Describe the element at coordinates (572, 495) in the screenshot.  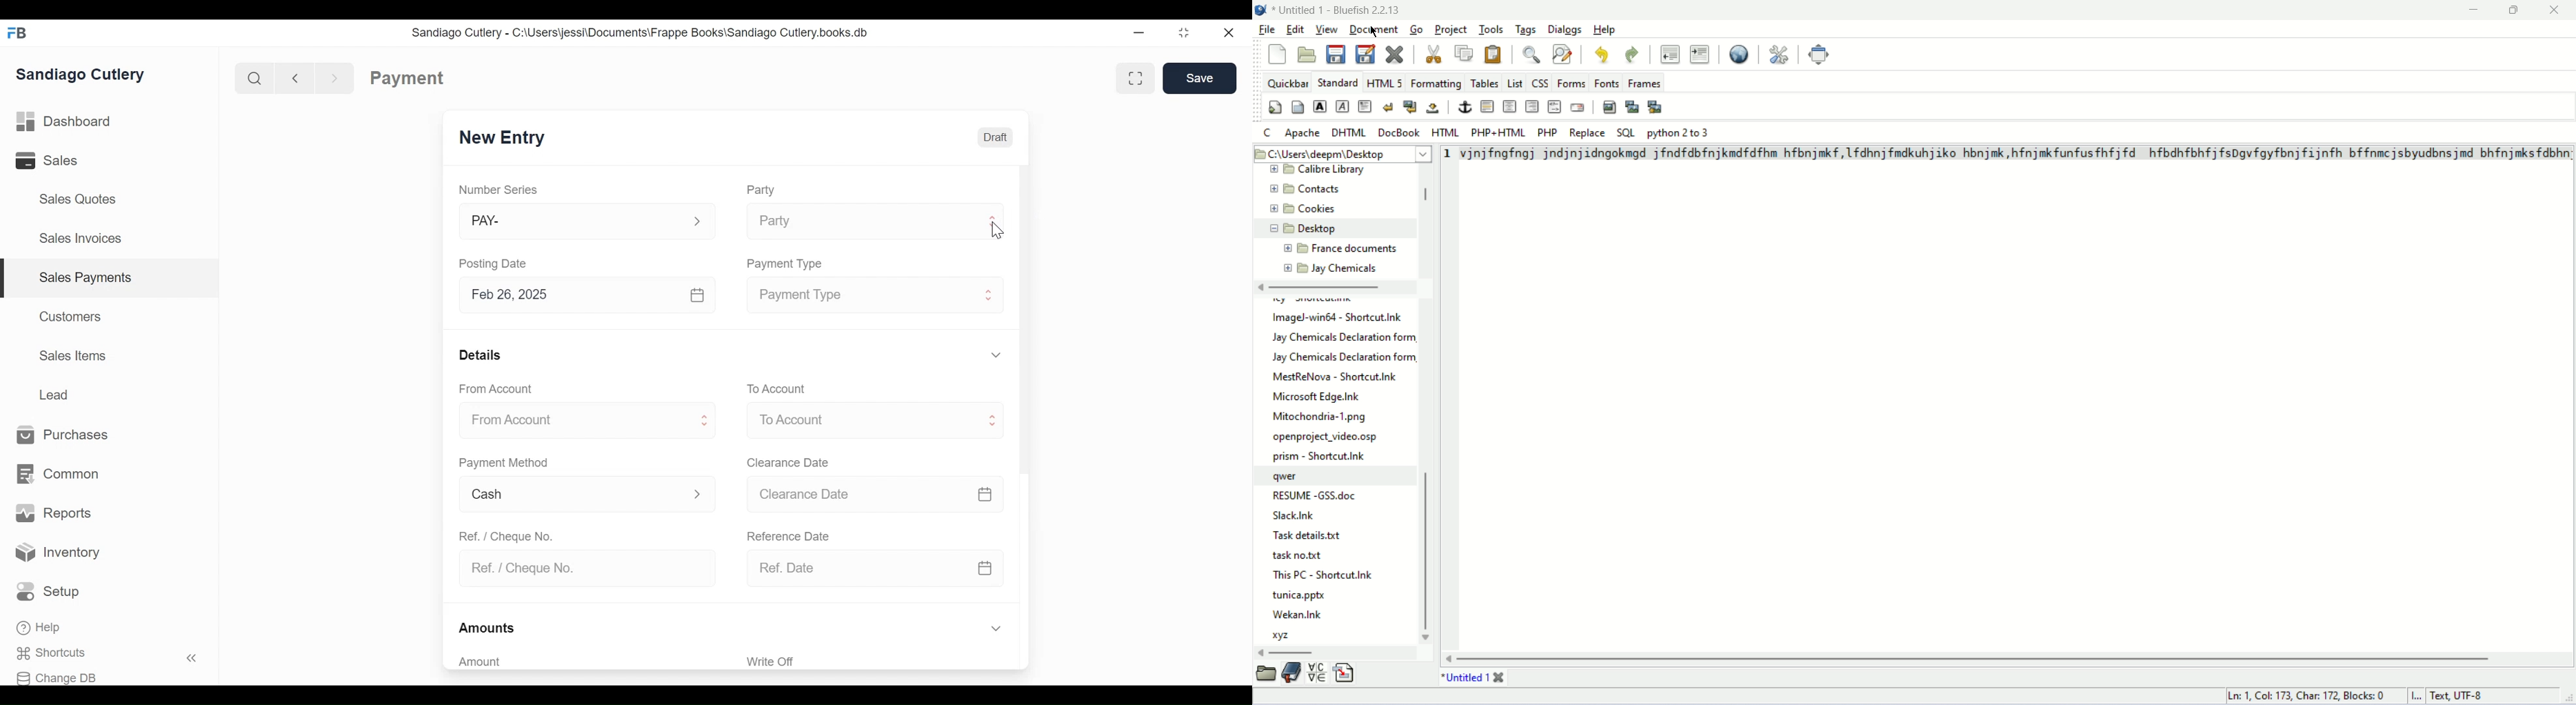
I see `Cash` at that location.